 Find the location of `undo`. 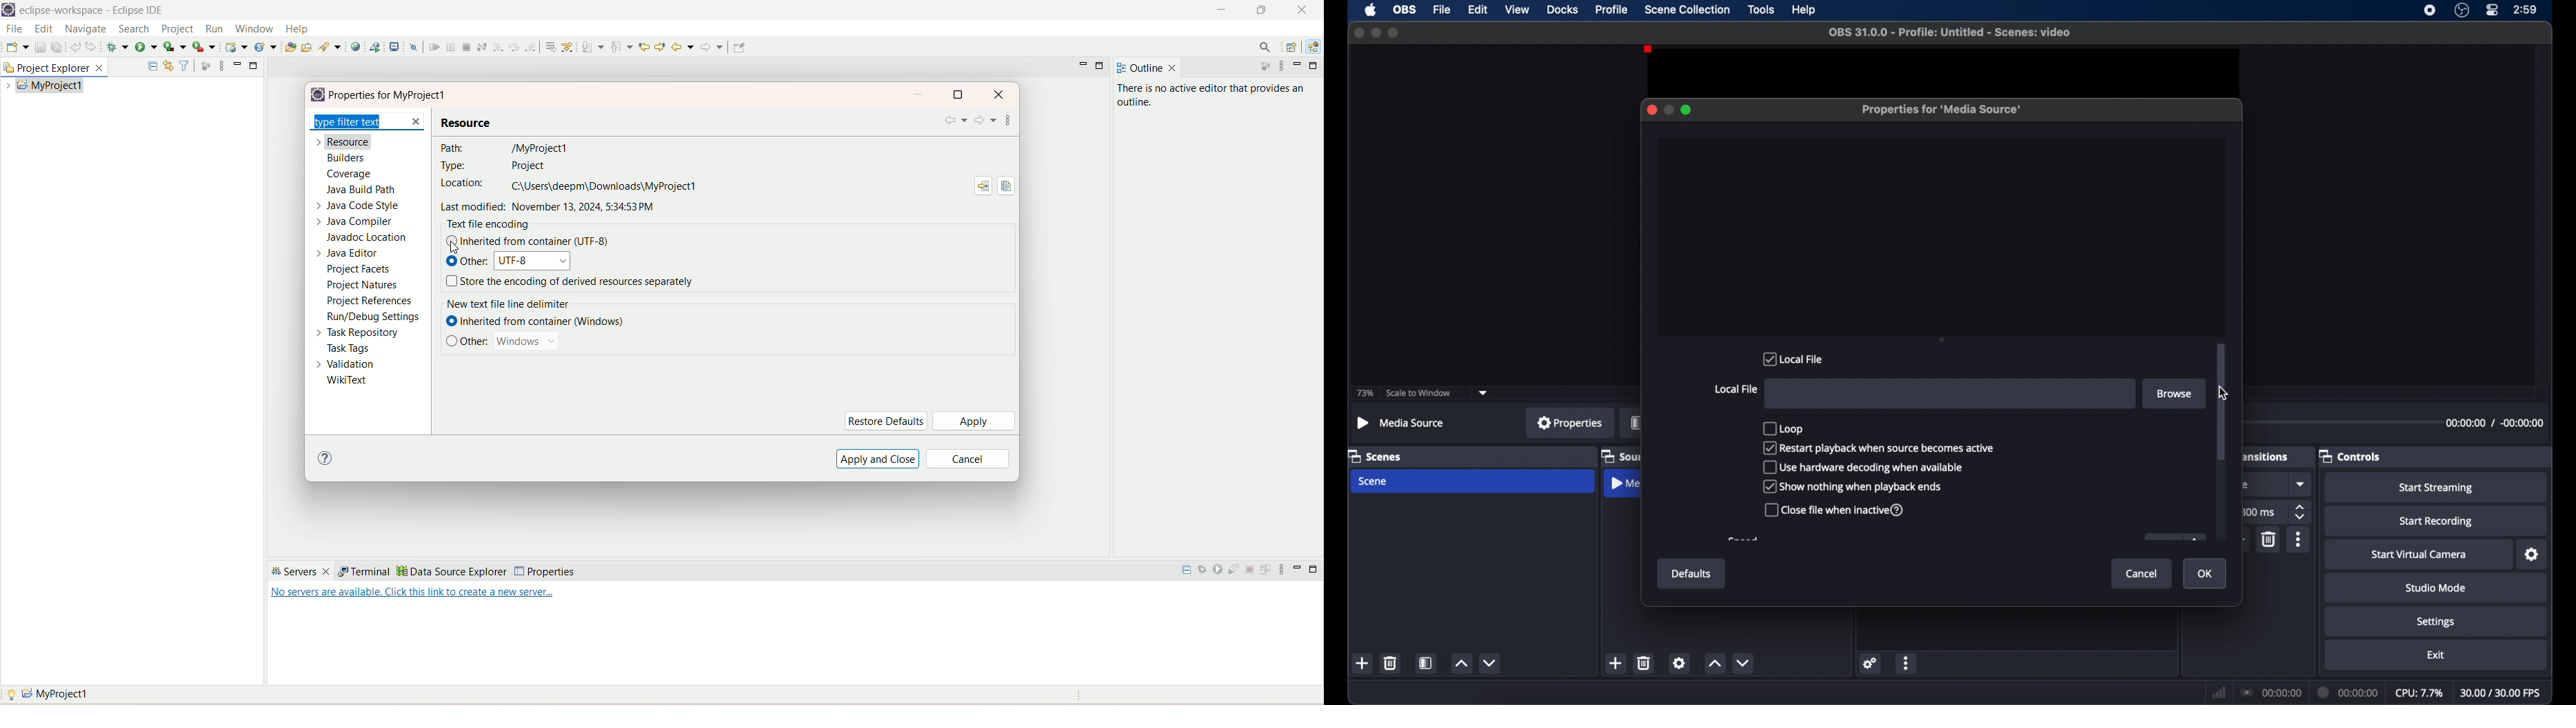

undo is located at coordinates (75, 46).